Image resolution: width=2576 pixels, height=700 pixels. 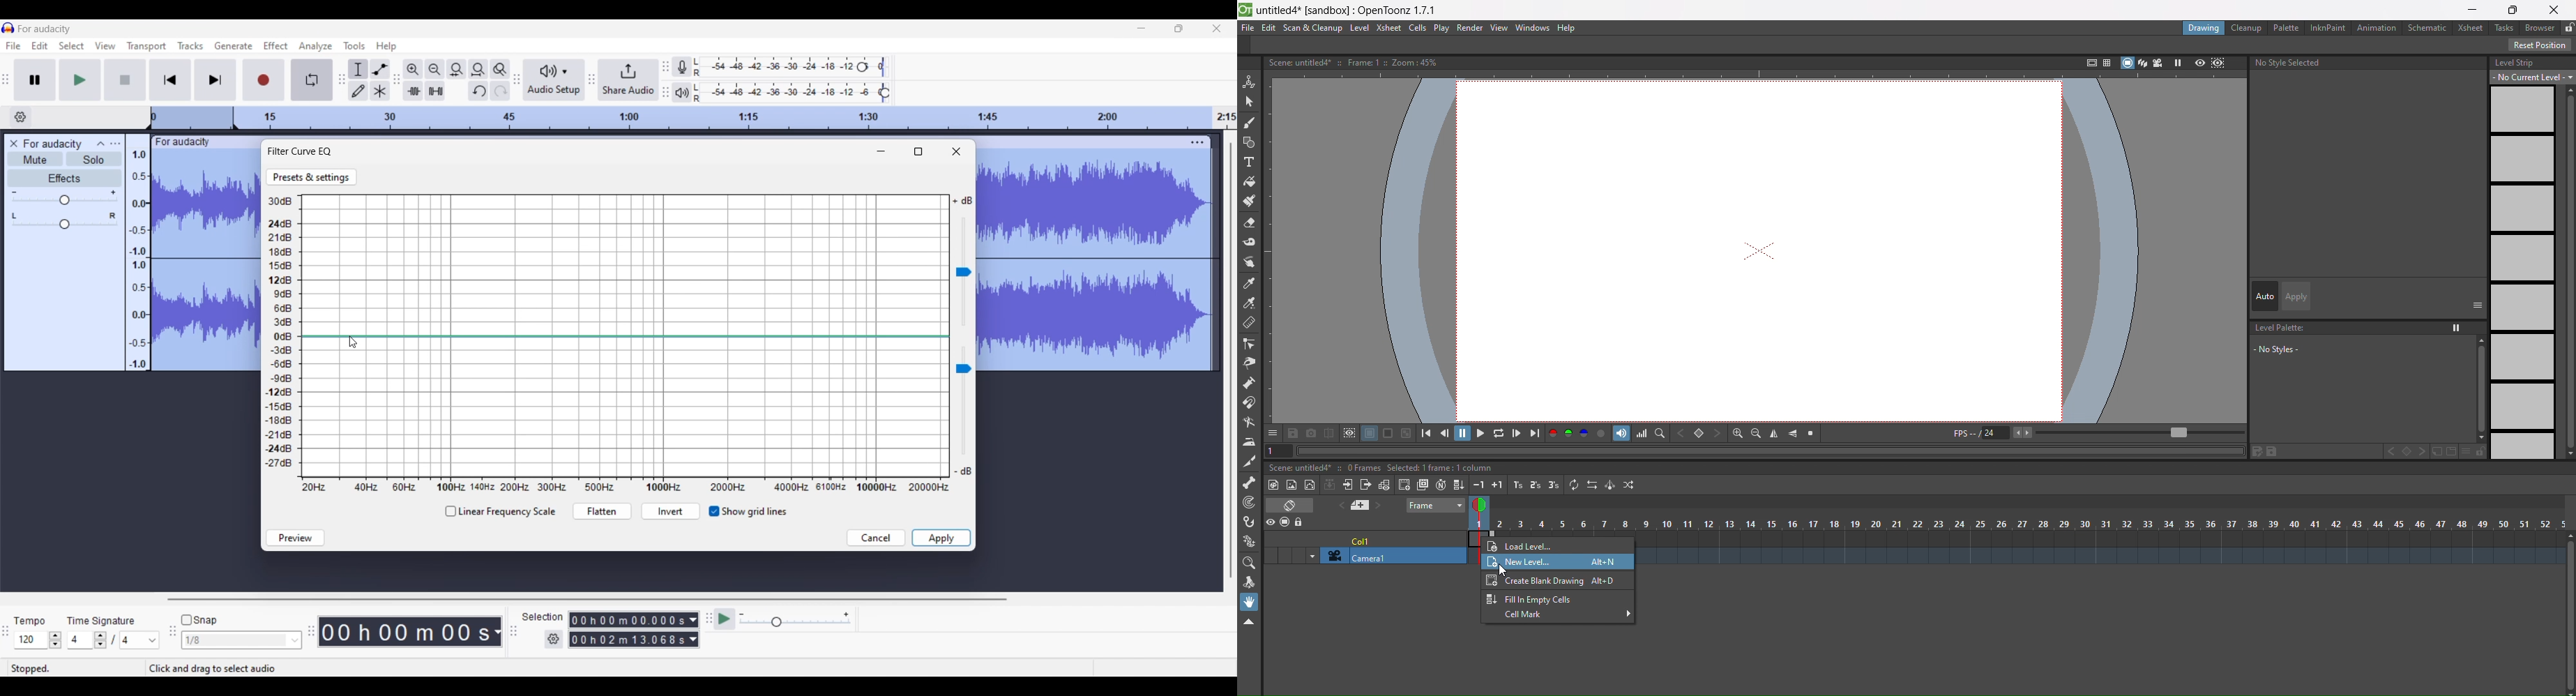 What do you see at coordinates (1292, 486) in the screenshot?
I see `new raster level` at bounding box center [1292, 486].